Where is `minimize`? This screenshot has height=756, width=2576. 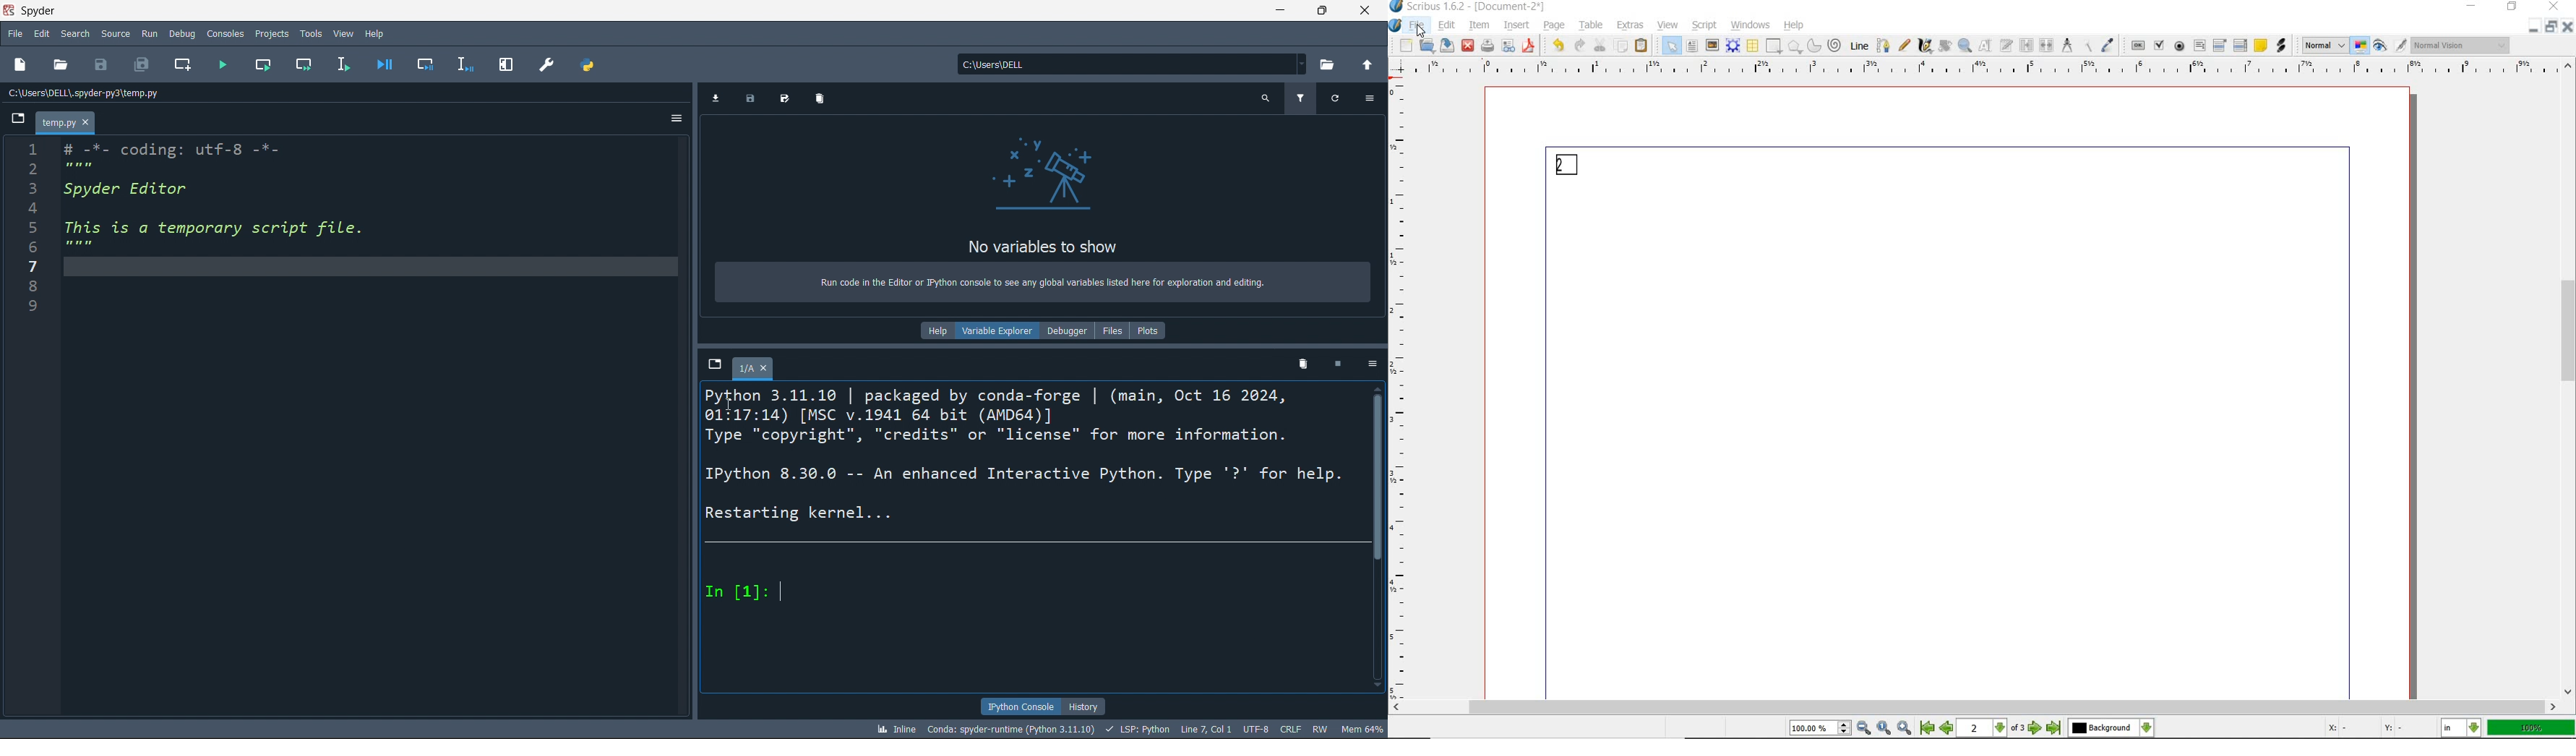
minimize is located at coordinates (2470, 6).